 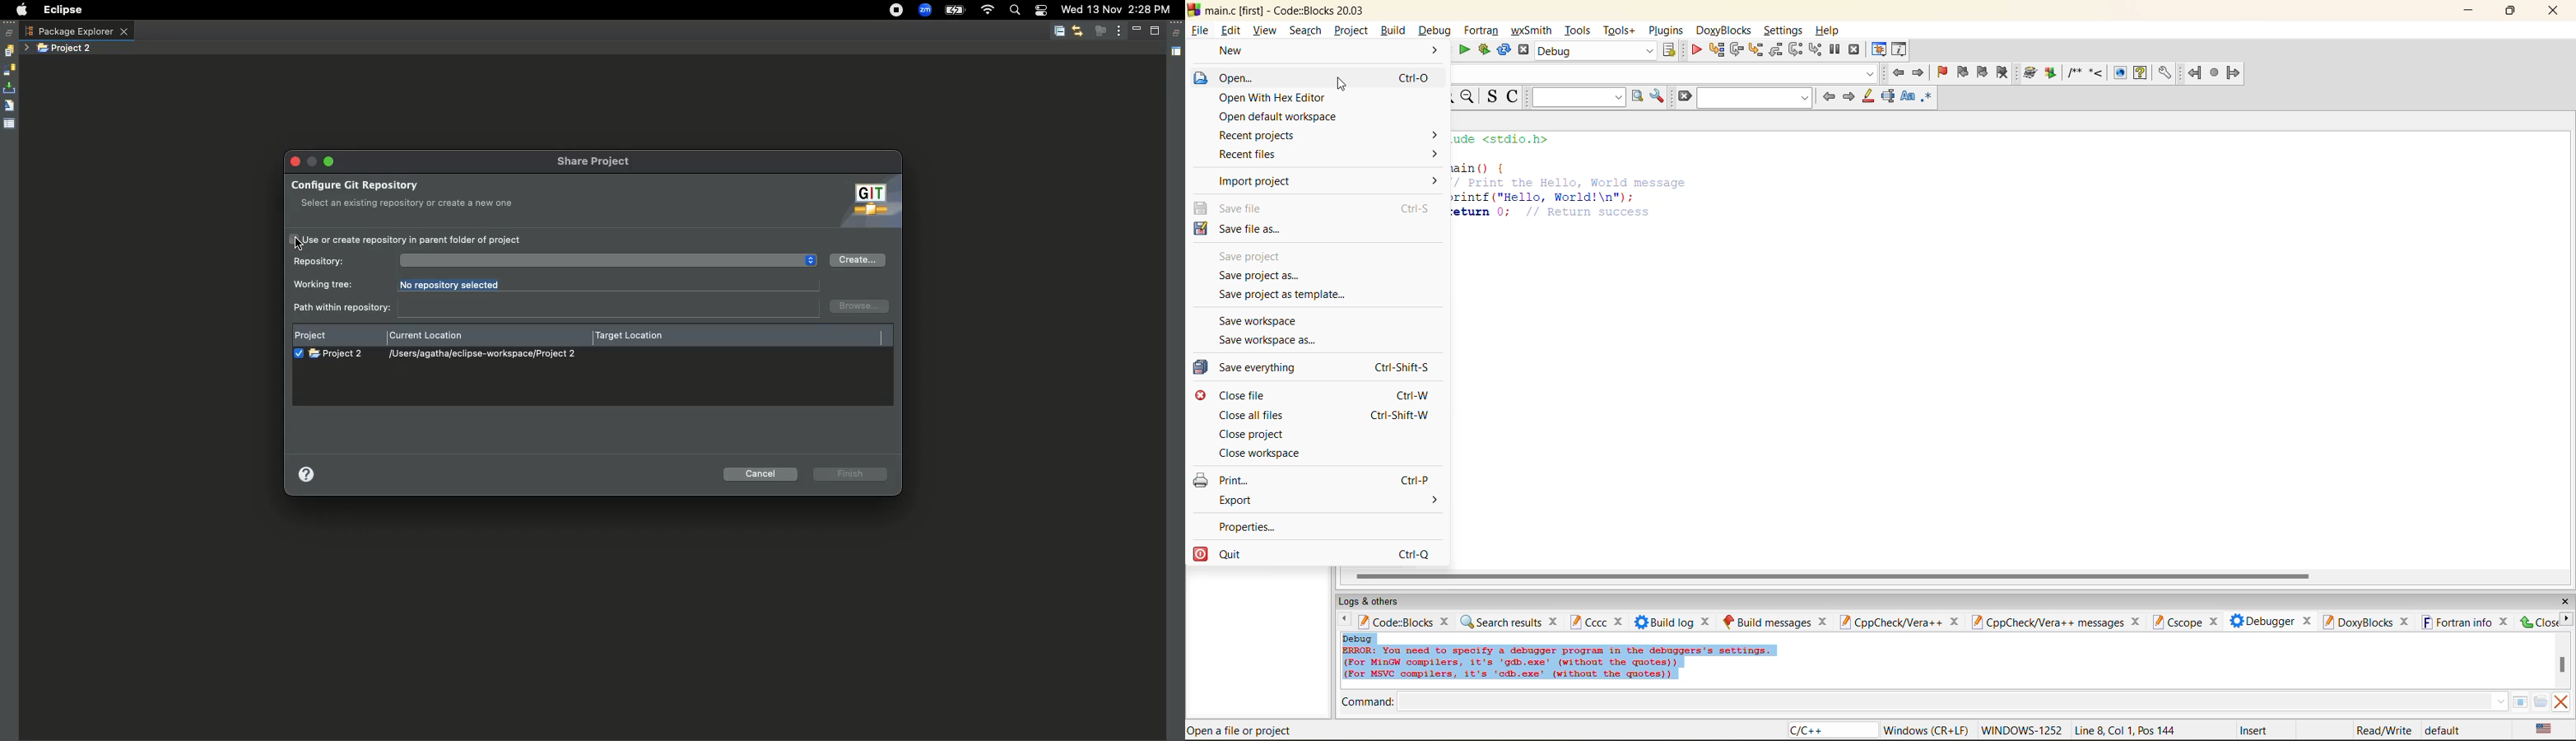 What do you see at coordinates (1756, 97) in the screenshot?
I see `search` at bounding box center [1756, 97].